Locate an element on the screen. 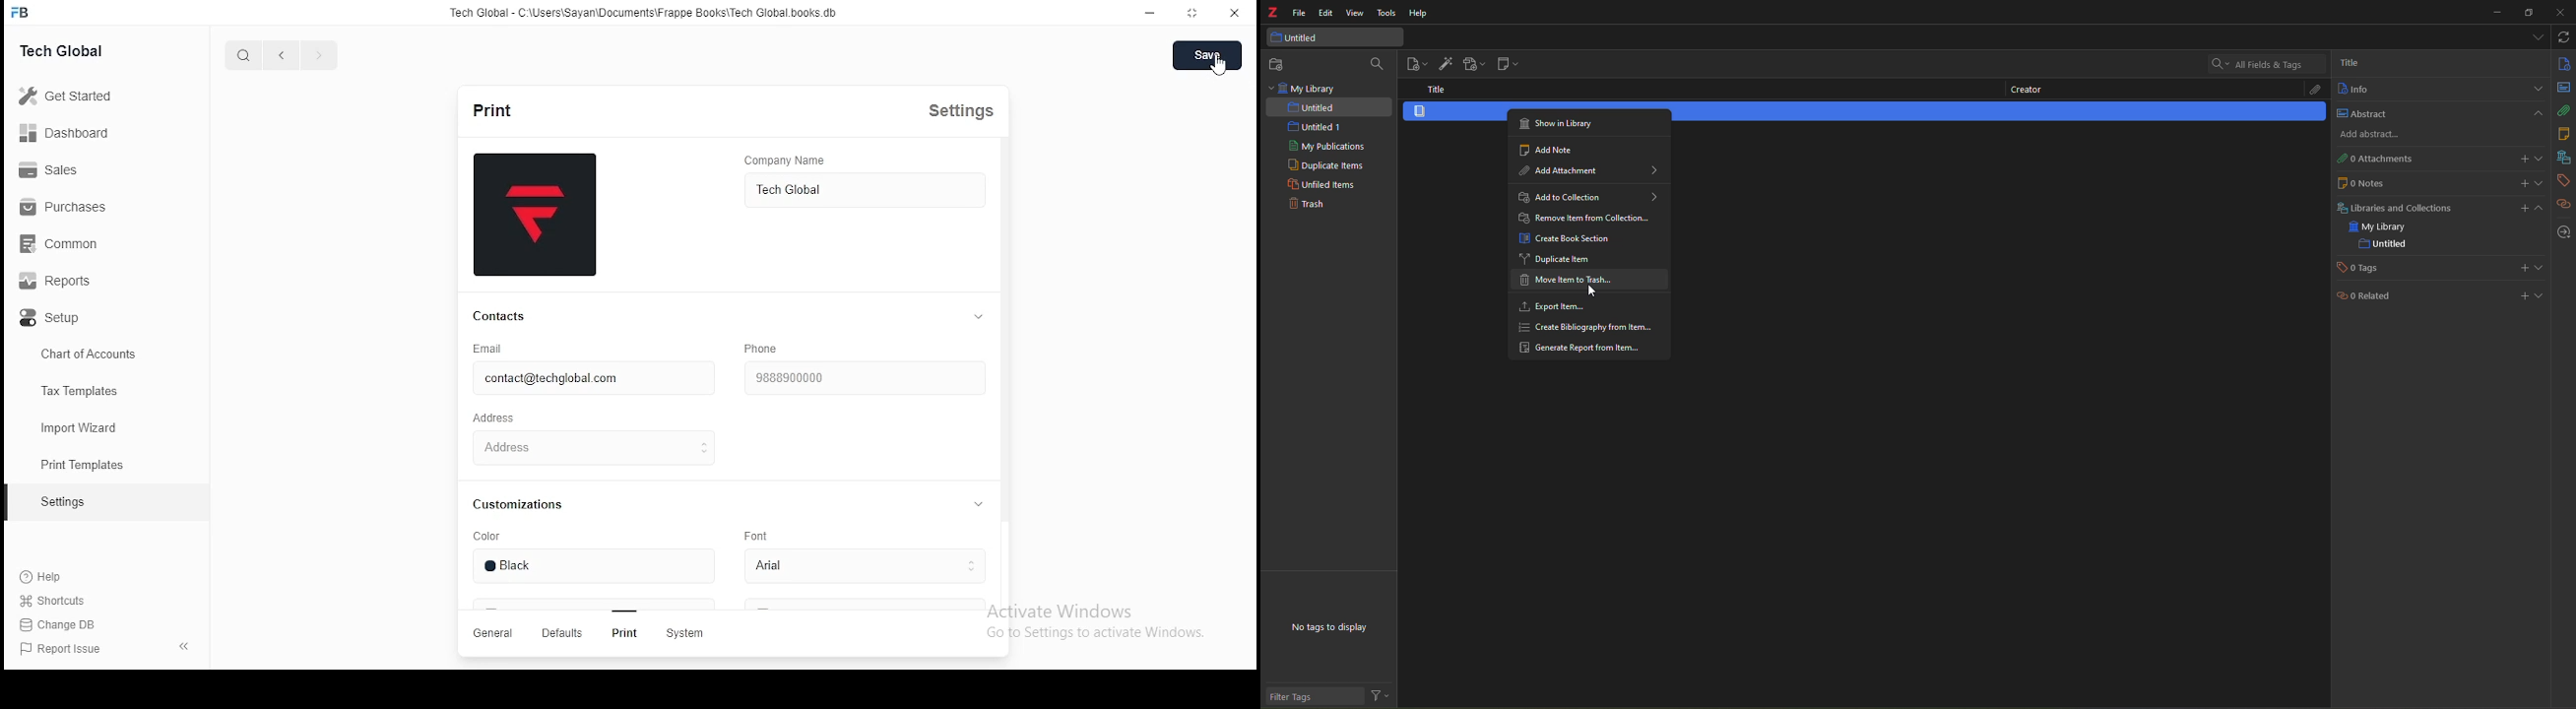 This screenshot has height=728, width=2576. generate report is located at coordinates (1585, 348).